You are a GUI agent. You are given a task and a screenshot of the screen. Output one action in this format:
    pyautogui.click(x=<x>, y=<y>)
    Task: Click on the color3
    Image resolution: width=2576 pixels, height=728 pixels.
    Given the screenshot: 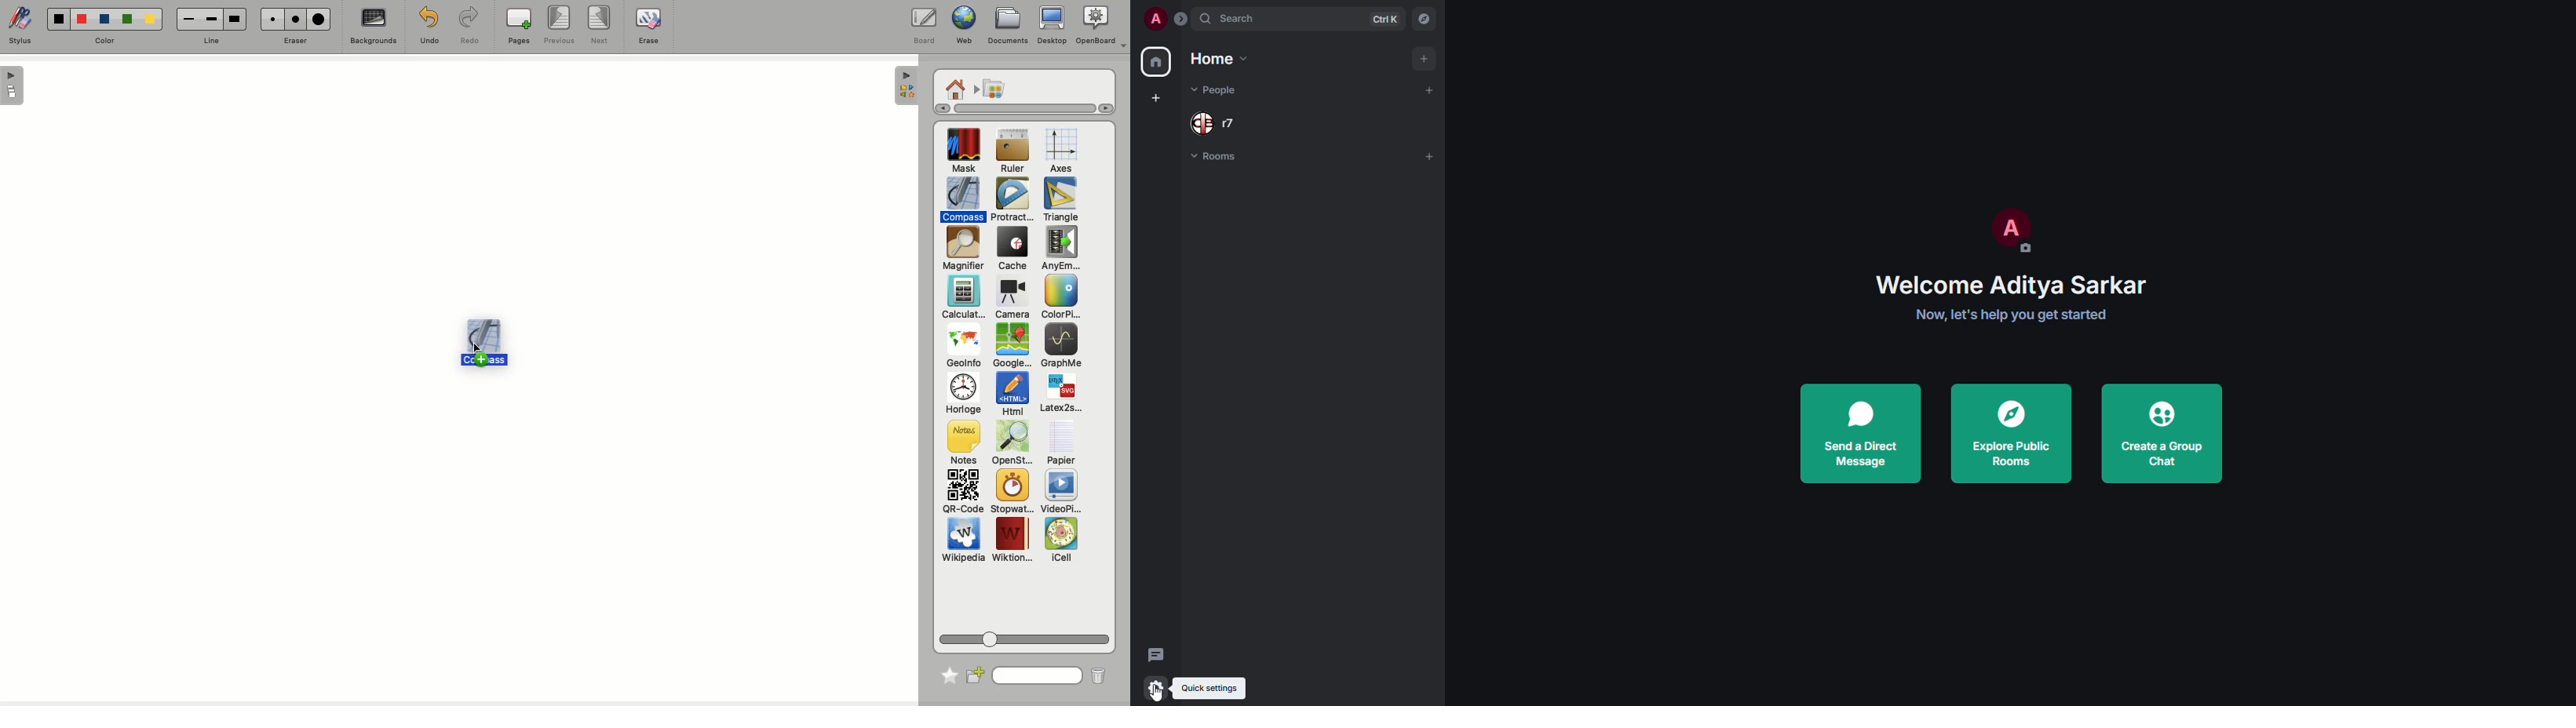 What is the action you would take?
    pyautogui.click(x=104, y=20)
    